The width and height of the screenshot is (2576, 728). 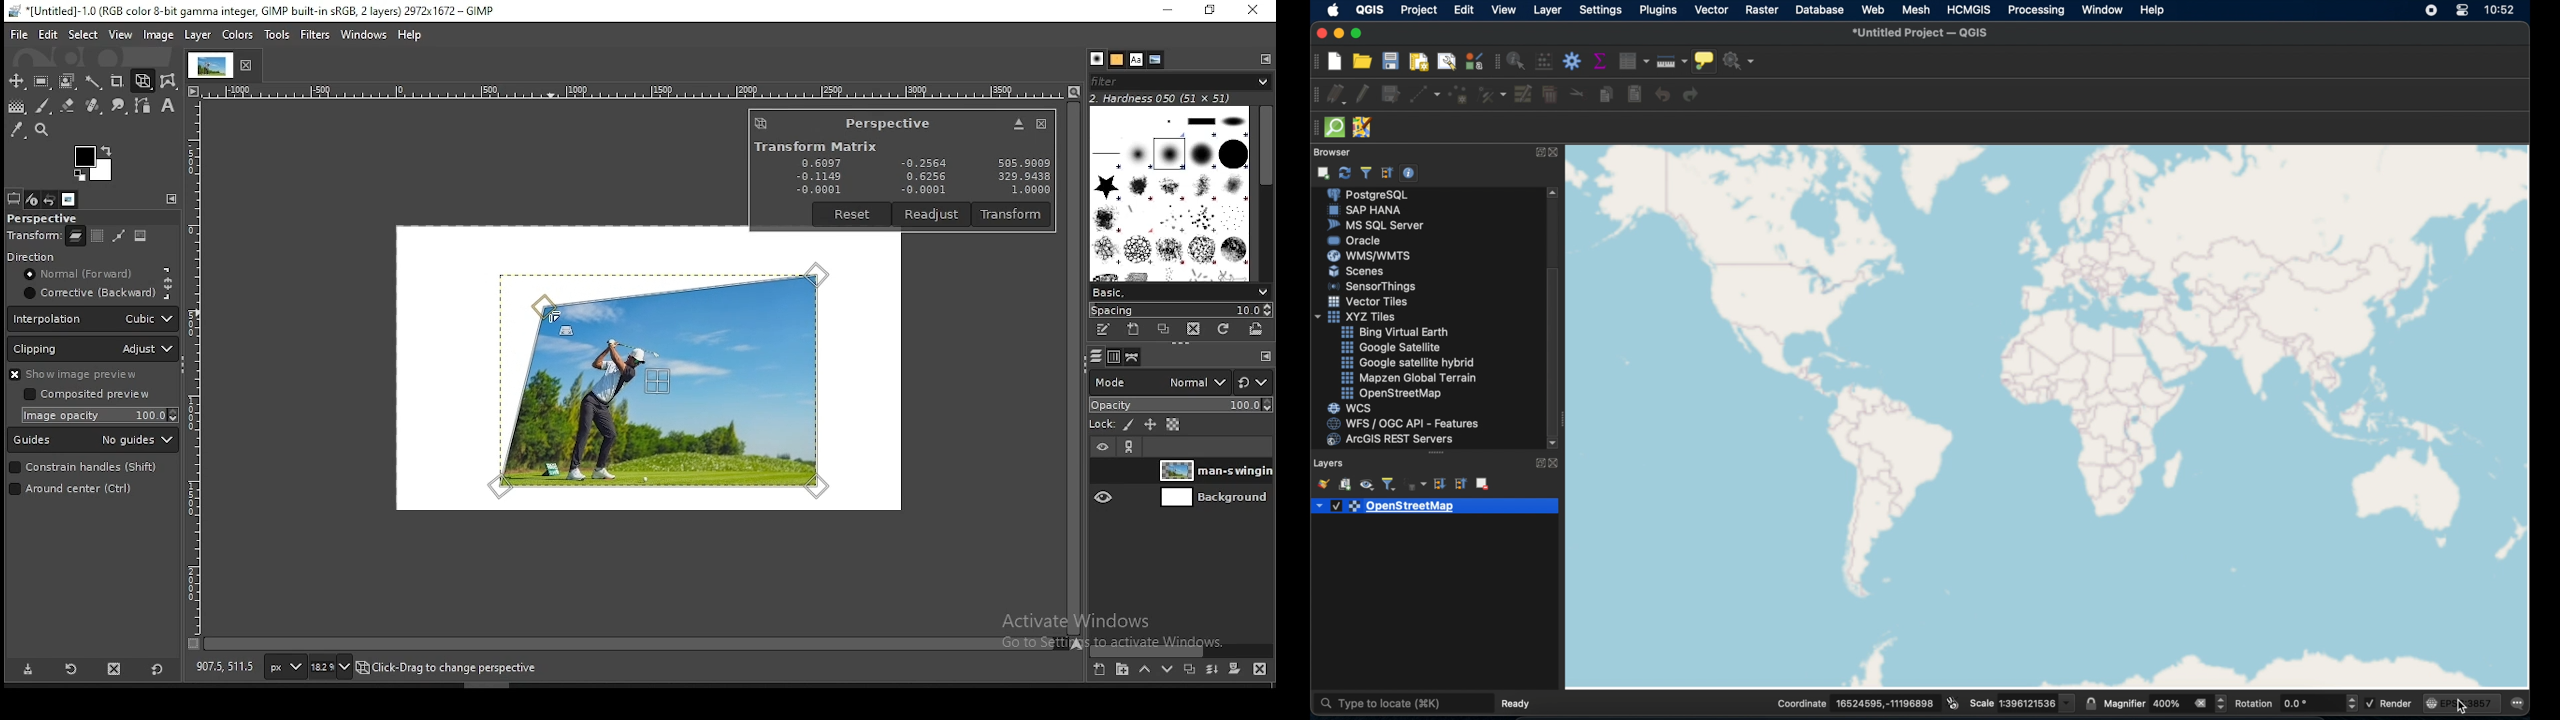 What do you see at coordinates (1542, 61) in the screenshot?
I see `open field calculator` at bounding box center [1542, 61].